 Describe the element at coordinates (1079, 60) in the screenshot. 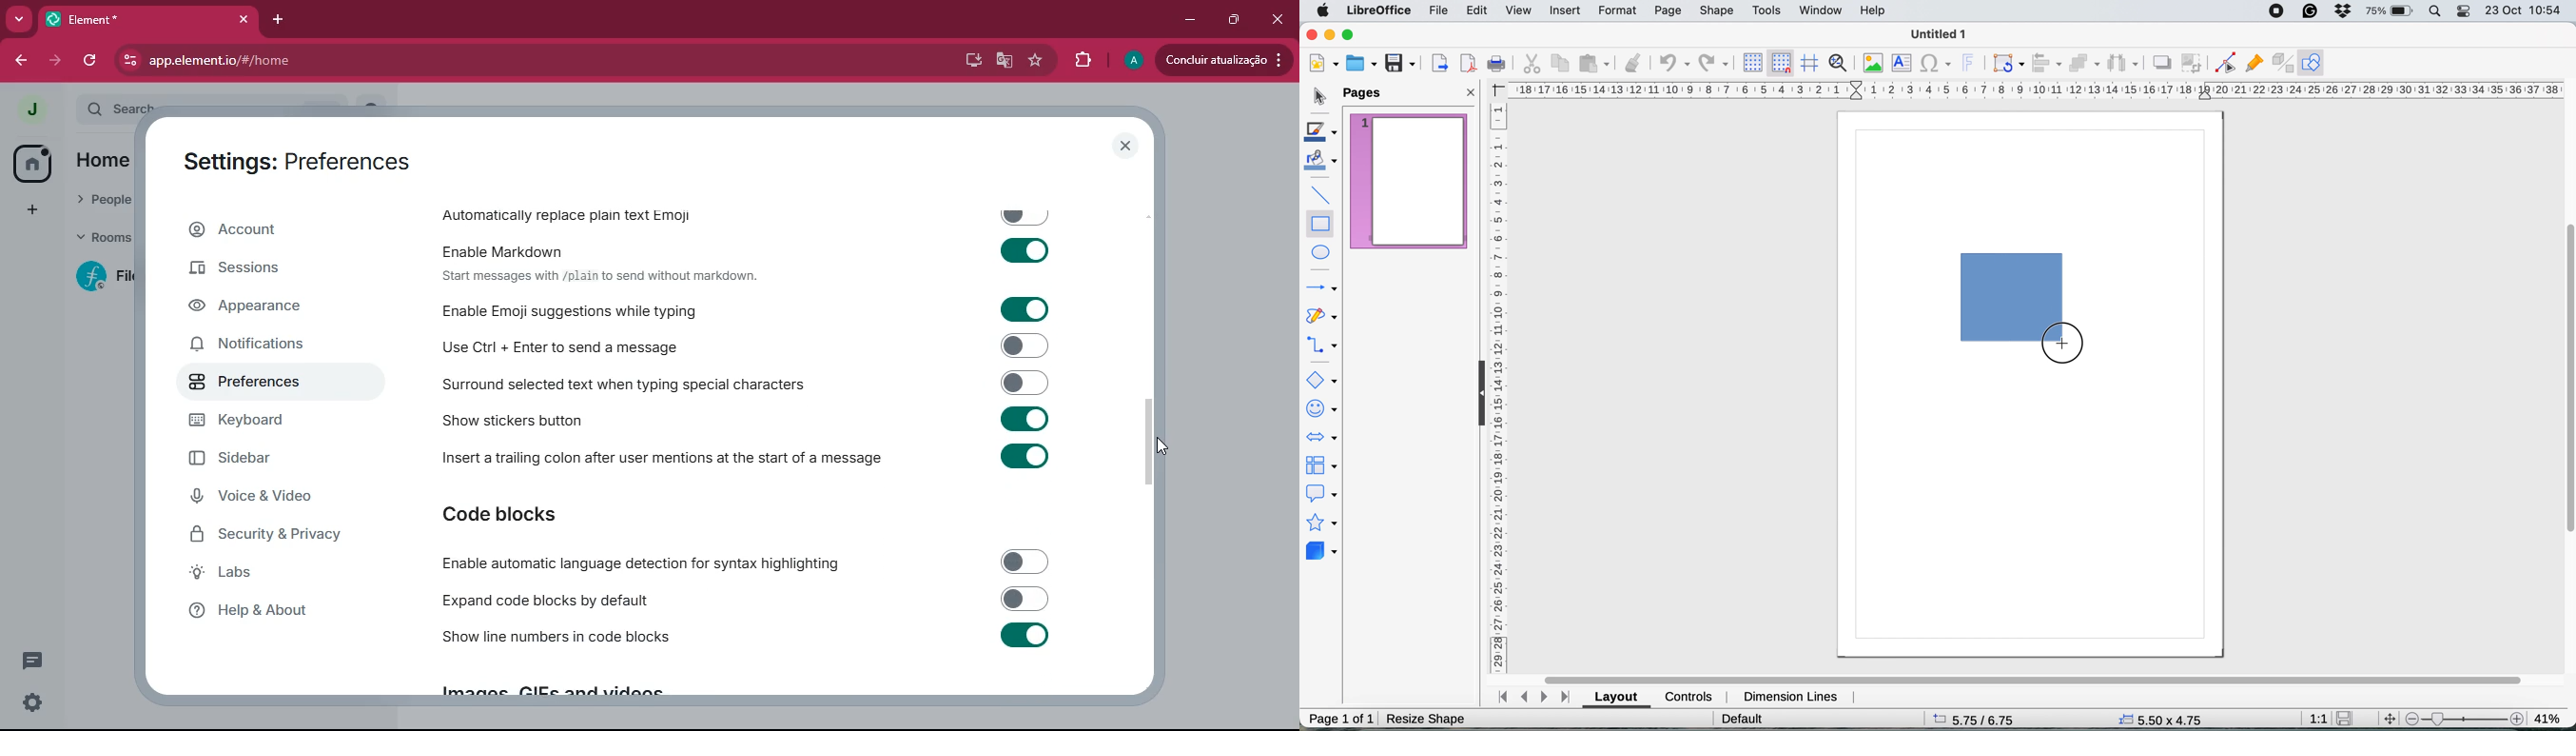

I see `extensions` at that location.